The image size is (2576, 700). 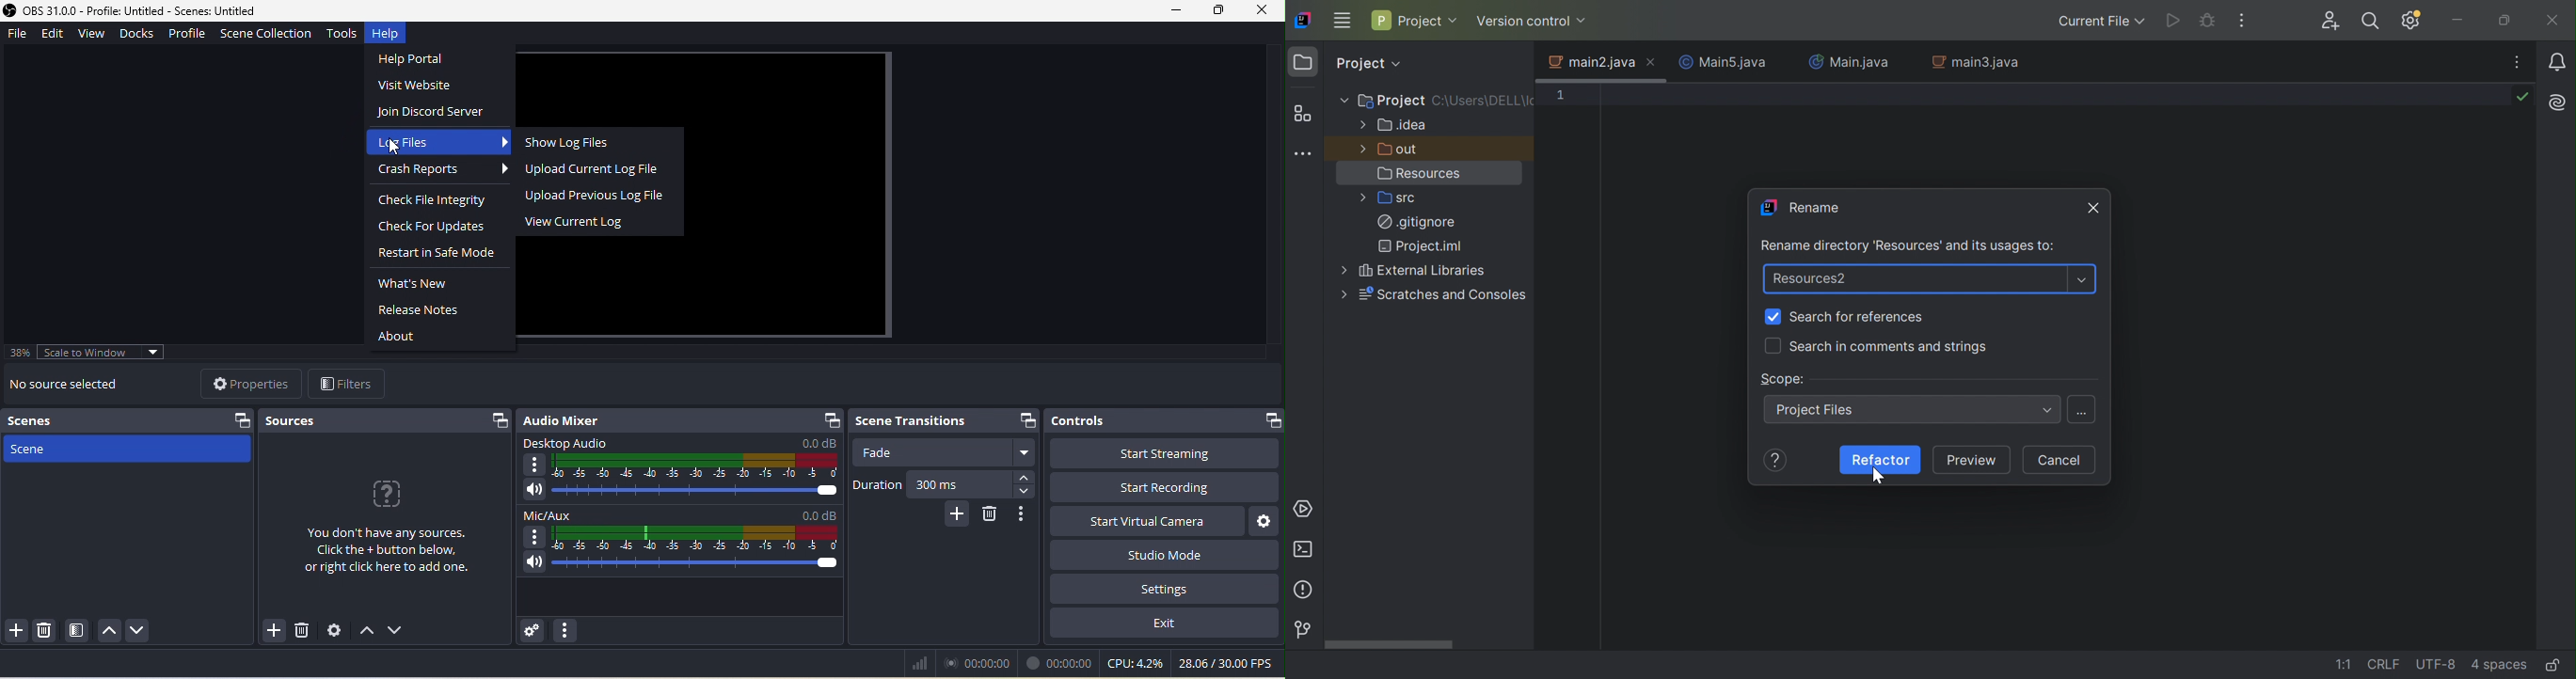 What do you see at coordinates (19, 34) in the screenshot?
I see `file` at bounding box center [19, 34].